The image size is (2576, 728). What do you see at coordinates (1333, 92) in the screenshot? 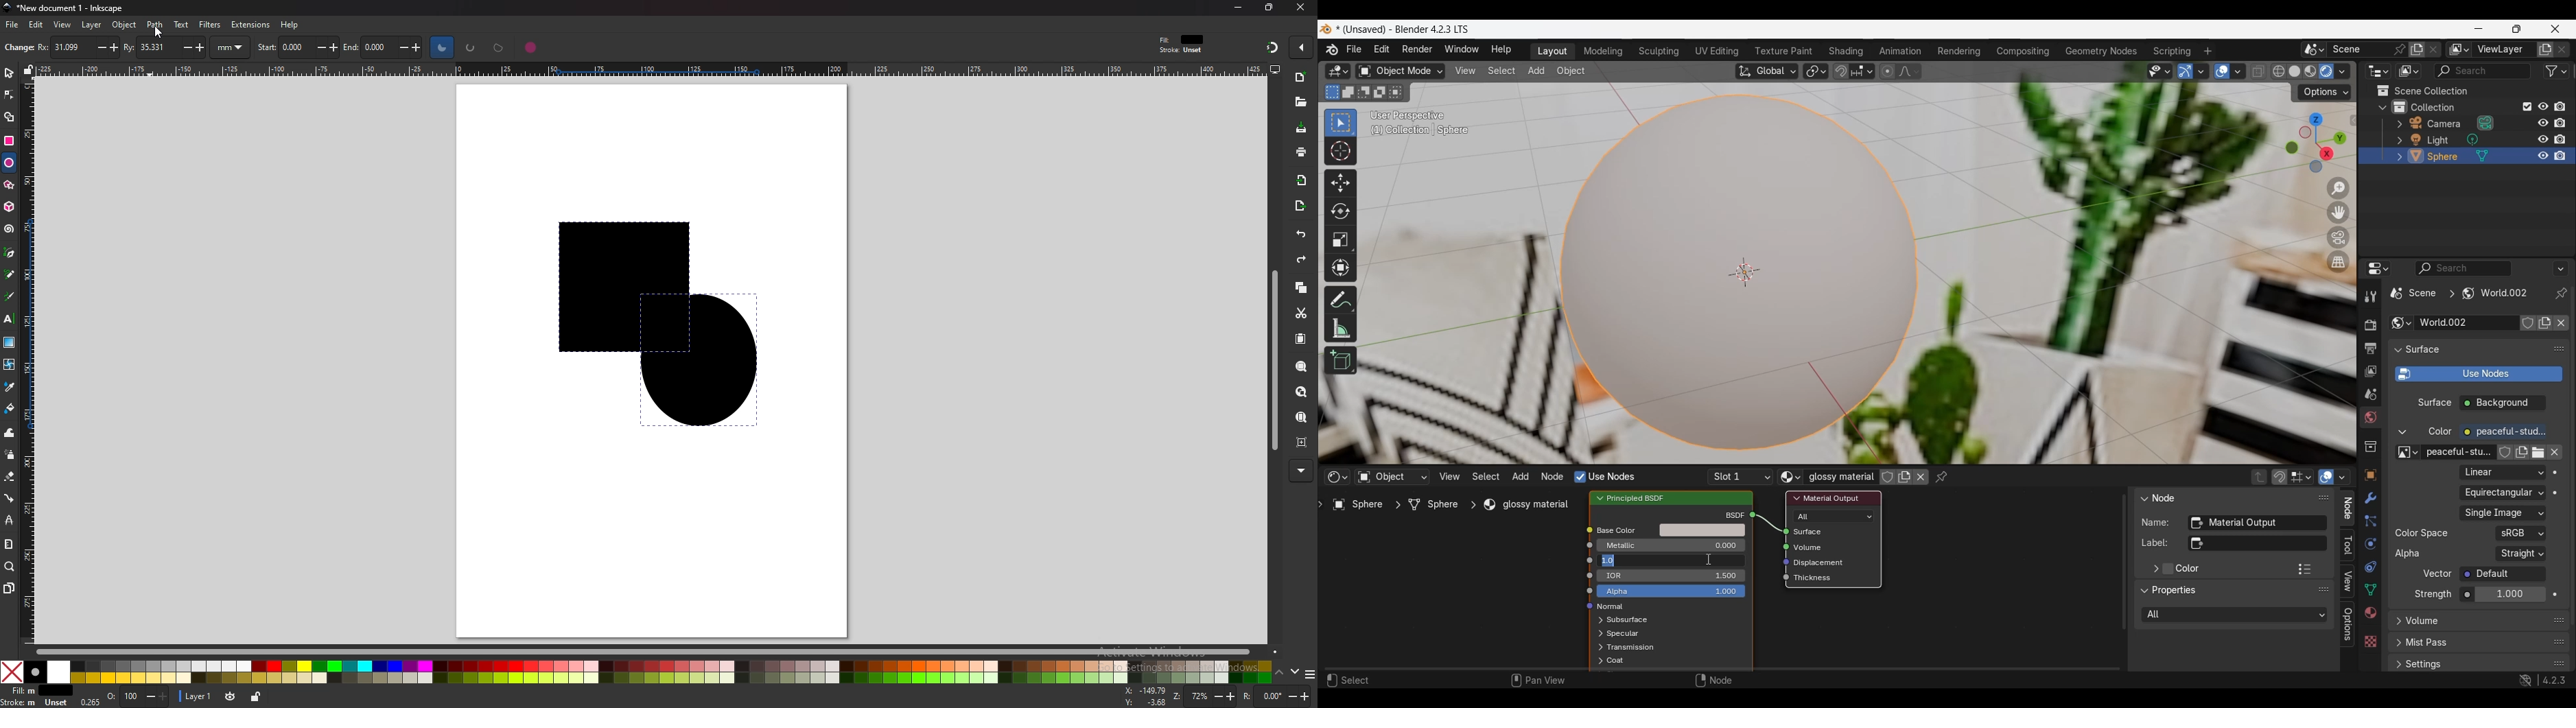
I see `Set a new selection` at bounding box center [1333, 92].